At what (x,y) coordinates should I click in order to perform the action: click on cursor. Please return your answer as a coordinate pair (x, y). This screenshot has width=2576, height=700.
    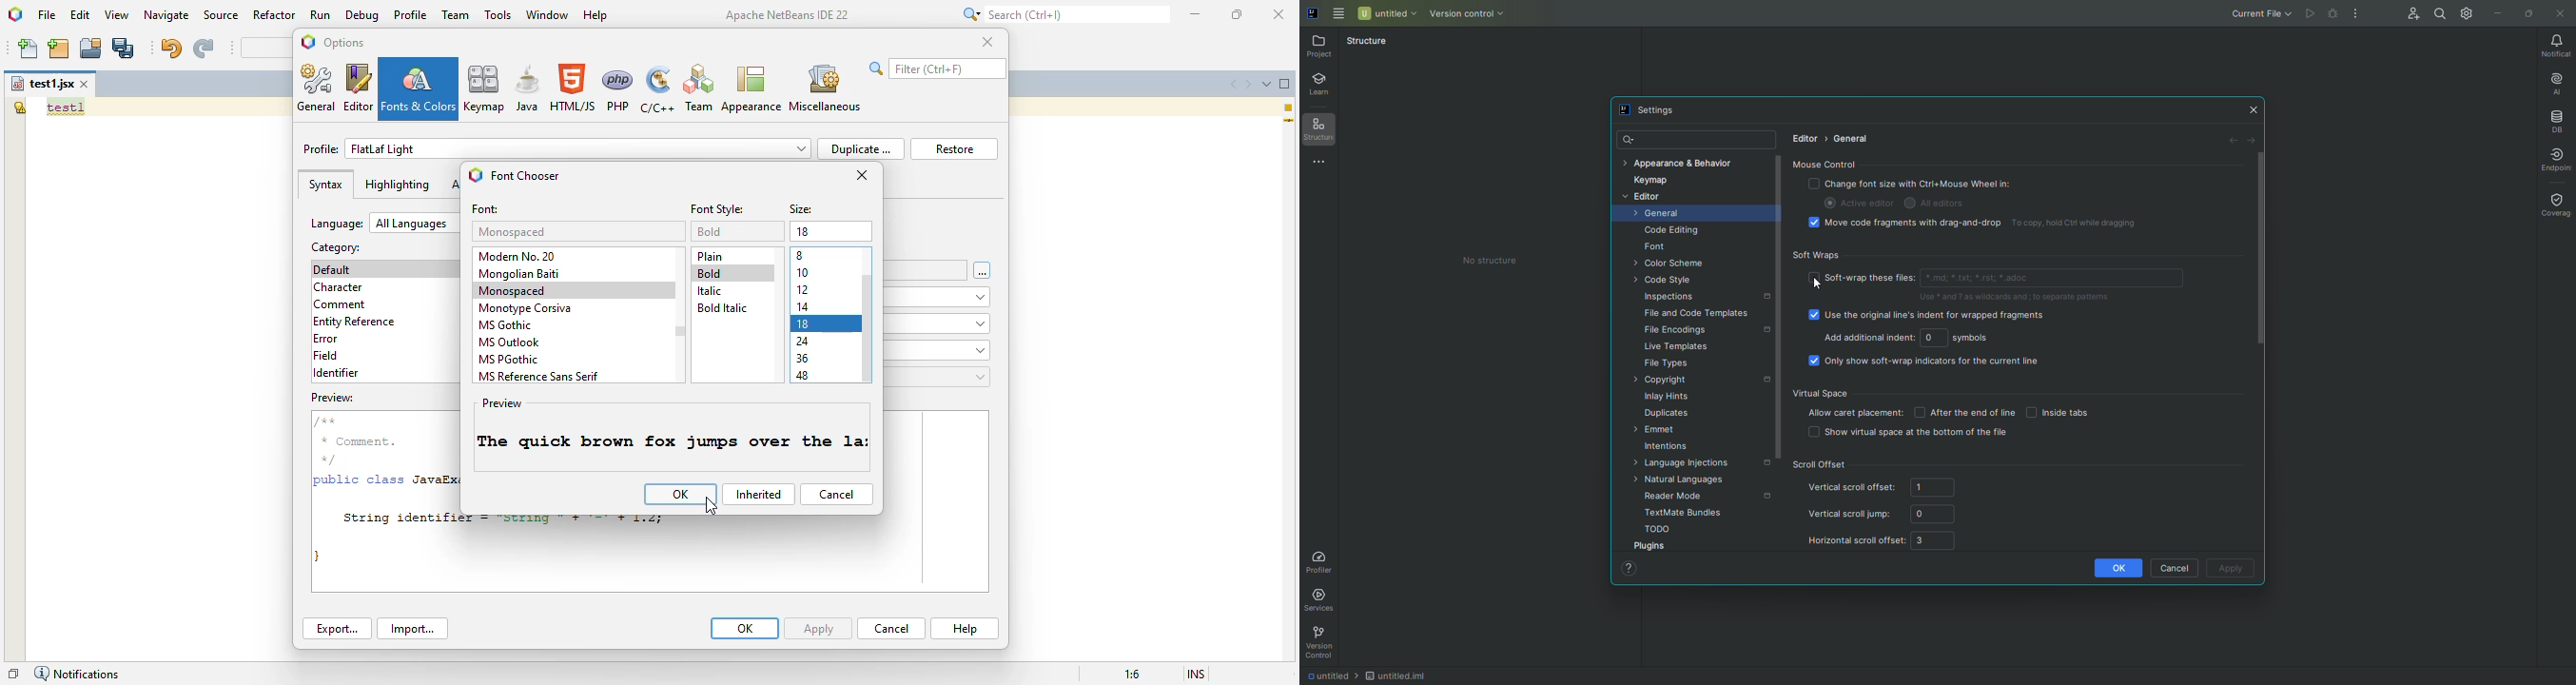
    Looking at the image, I should click on (712, 507).